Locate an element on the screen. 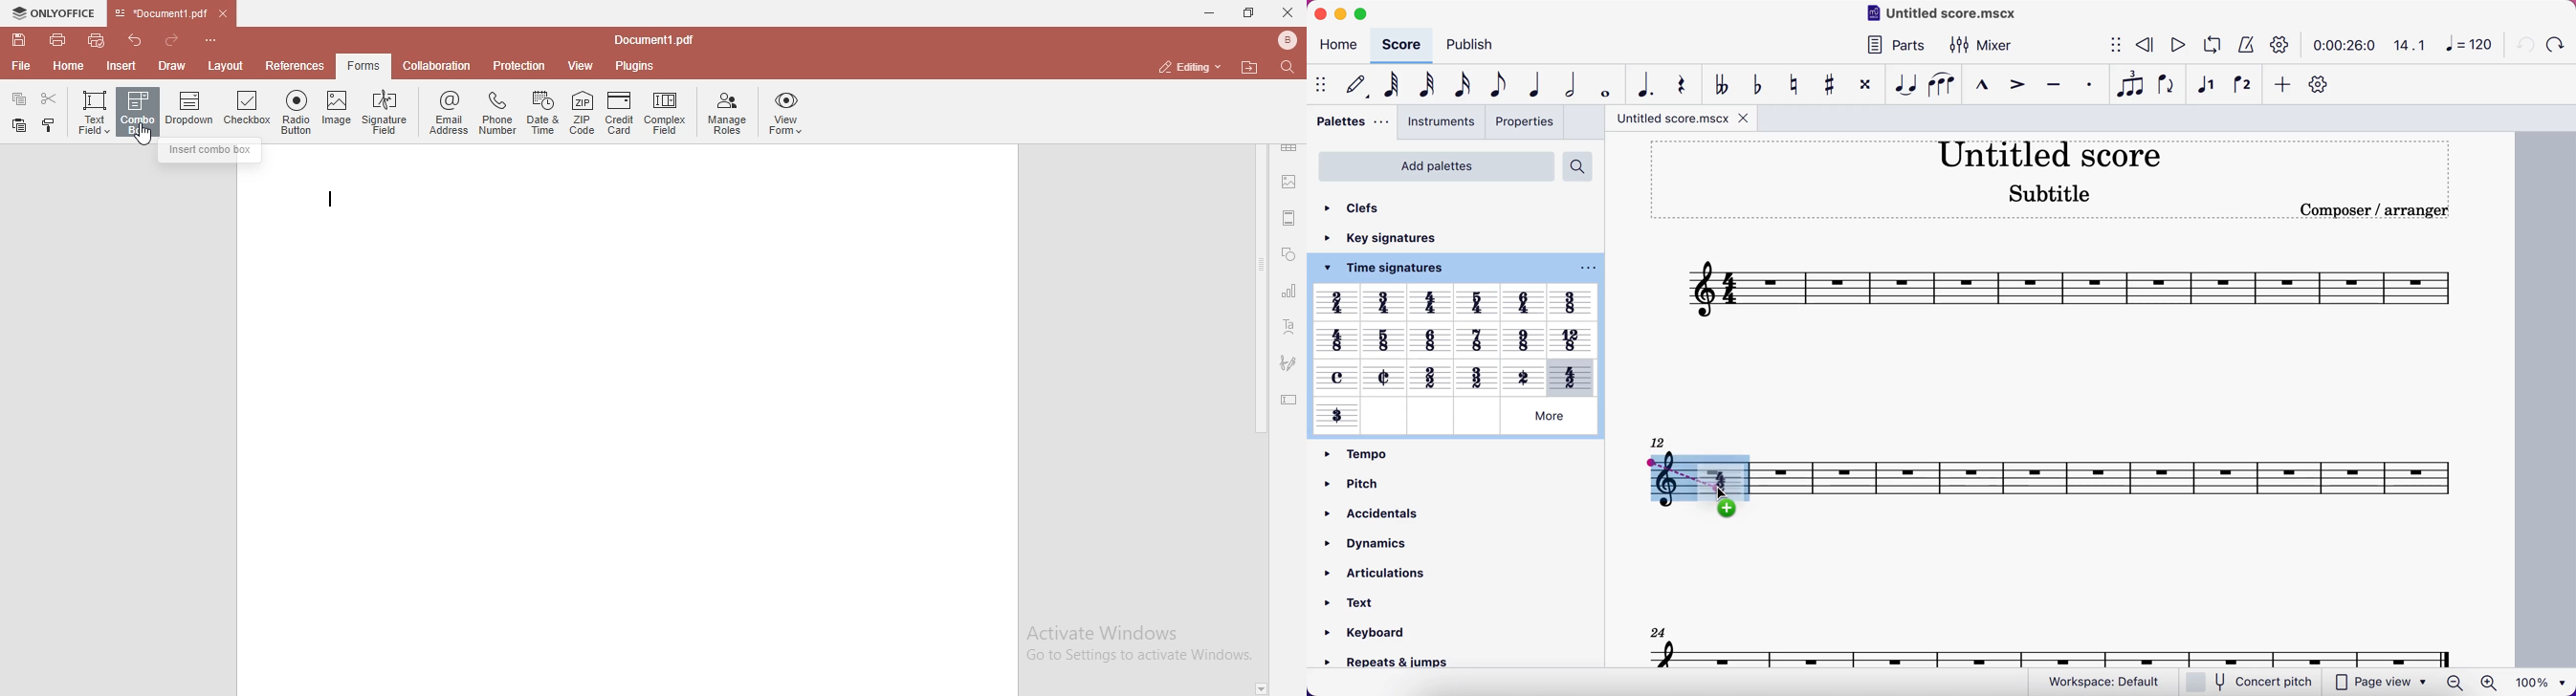 Image resolution: width=2576 pixels, height=700 pixels. » Keyboard is located at coordinates (1365, 633).